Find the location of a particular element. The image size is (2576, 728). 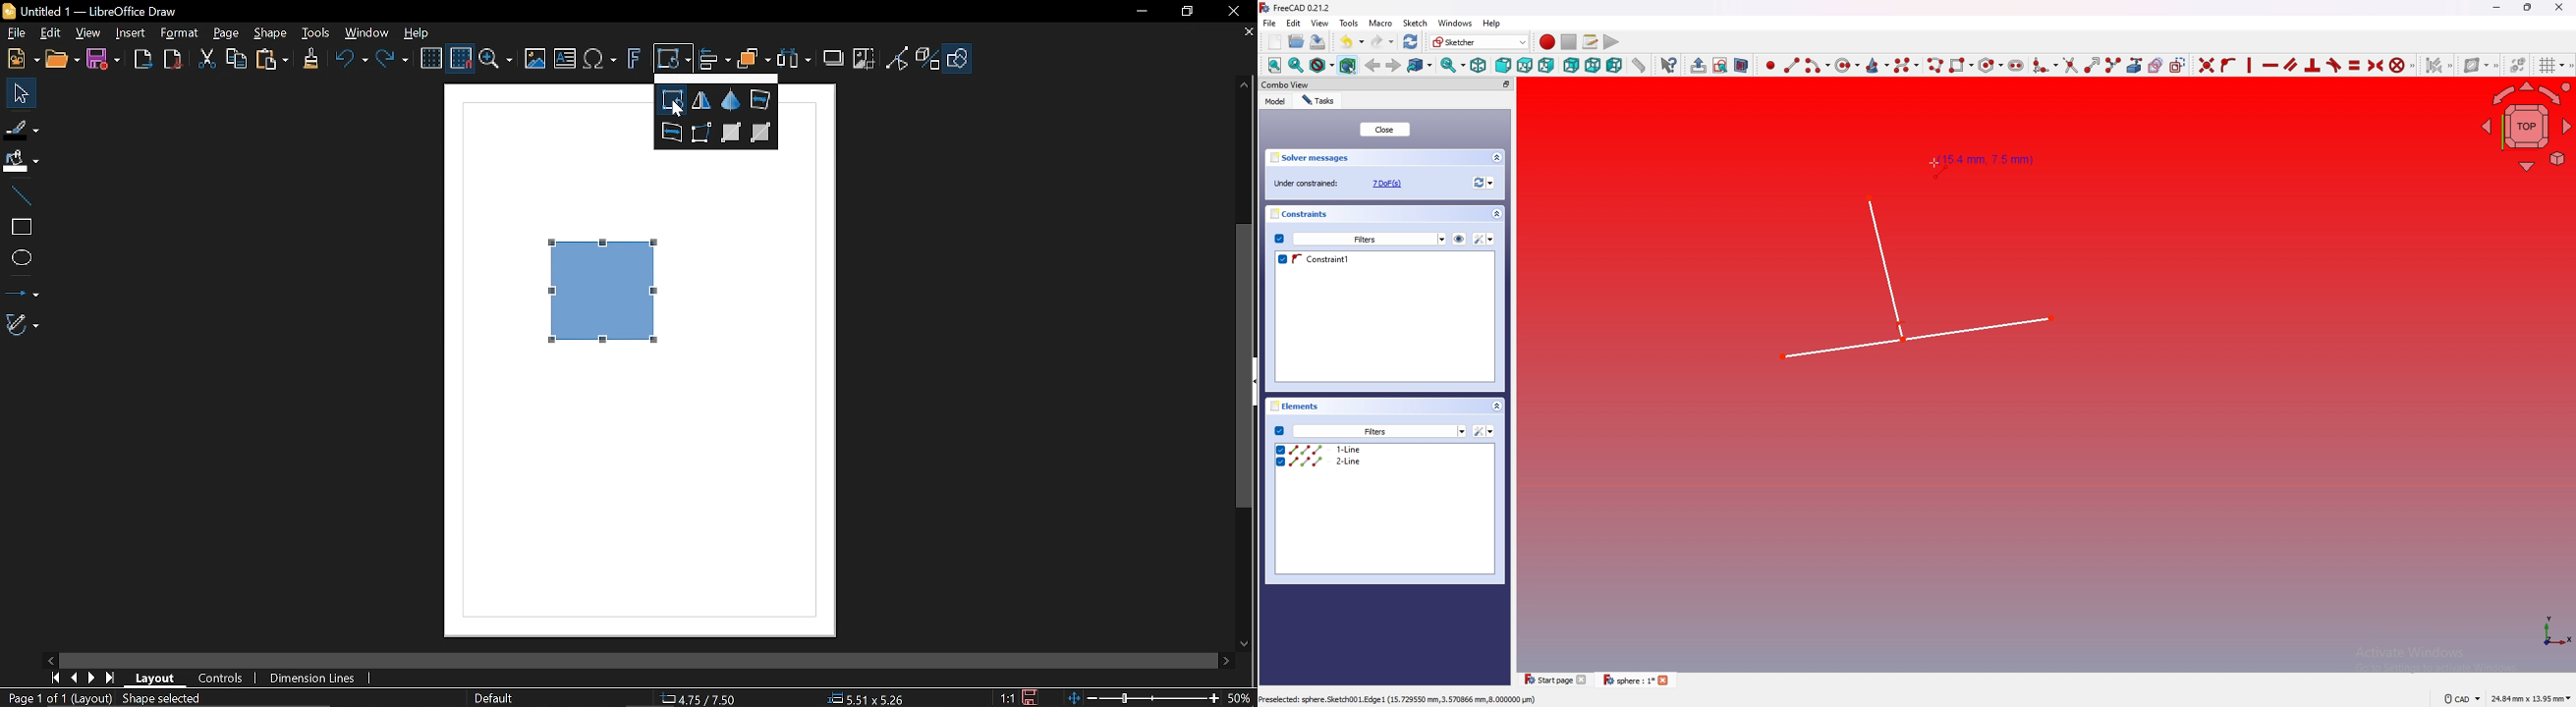

Transformation is located at coordinates (671, 60).